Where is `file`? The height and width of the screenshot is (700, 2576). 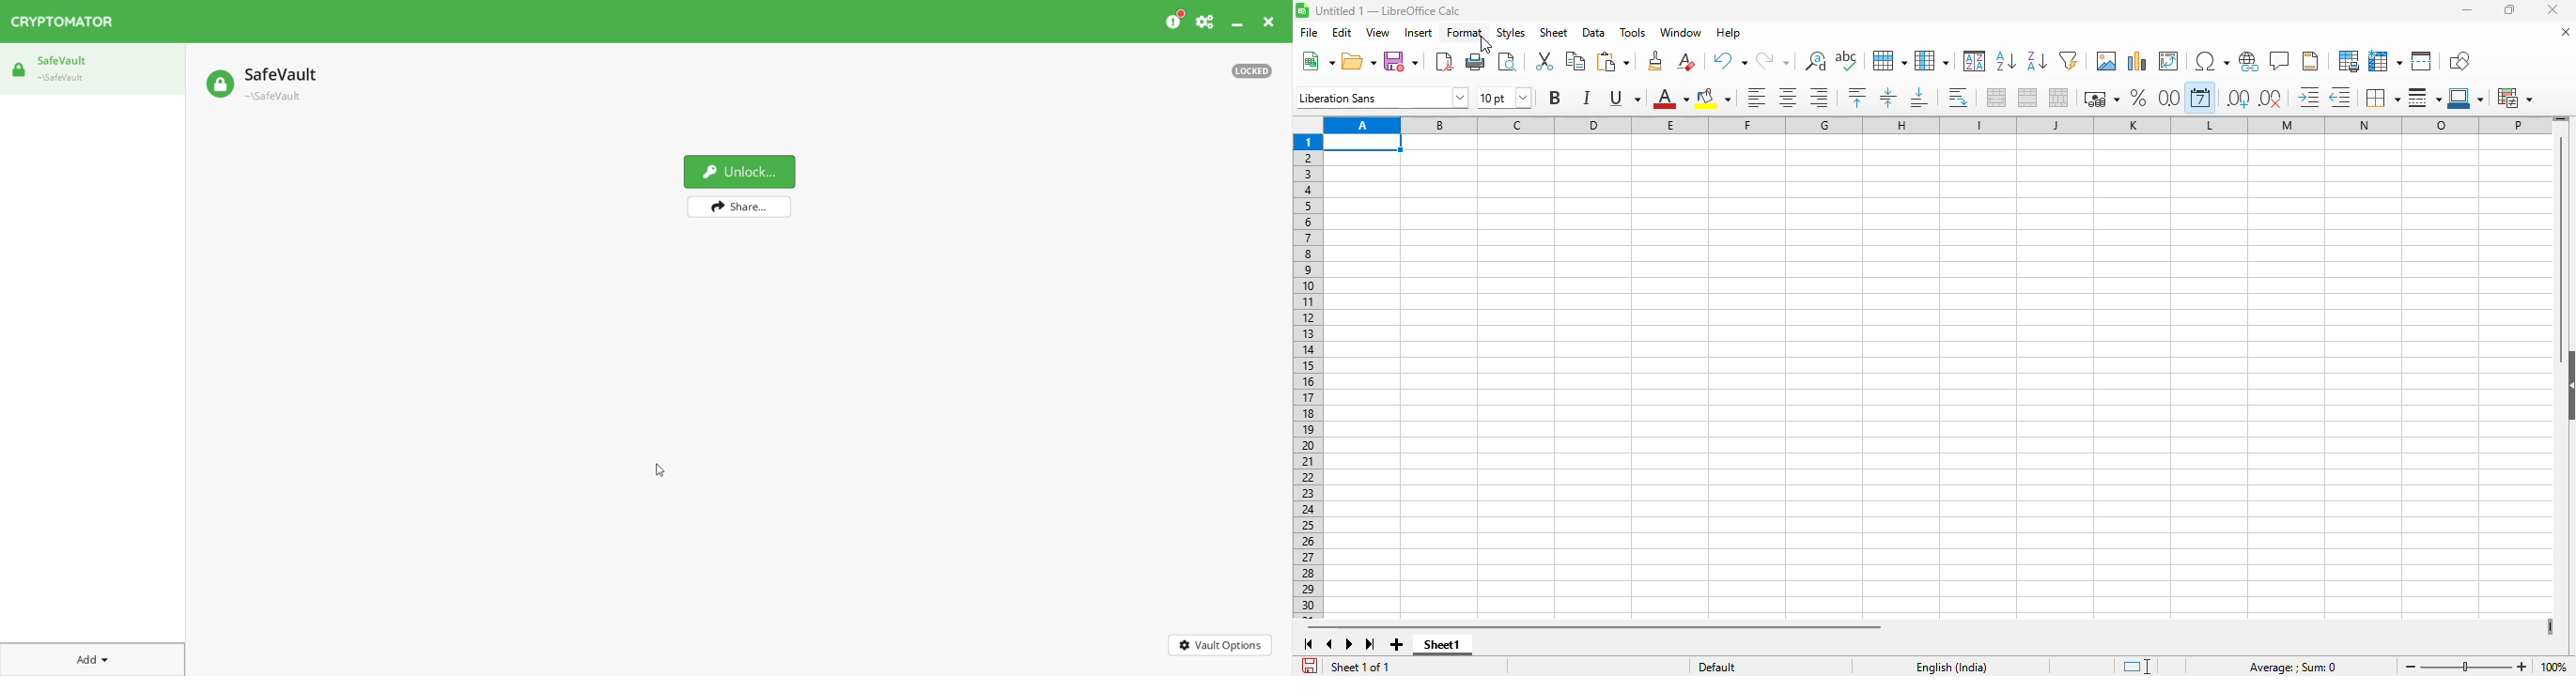
file is located at coordinates (1309, 32).